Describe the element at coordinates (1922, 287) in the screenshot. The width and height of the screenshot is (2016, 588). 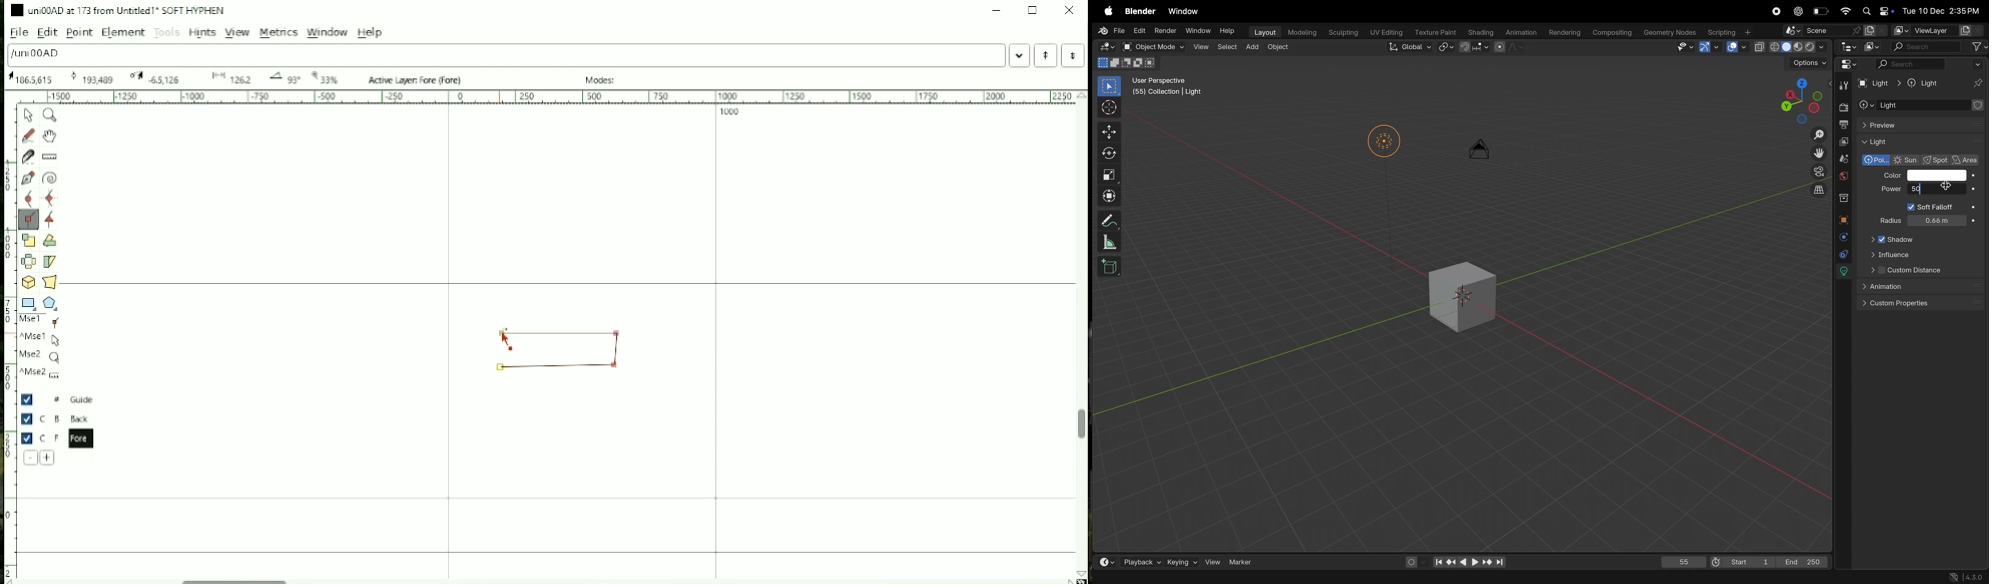
I see `animation` at that location.